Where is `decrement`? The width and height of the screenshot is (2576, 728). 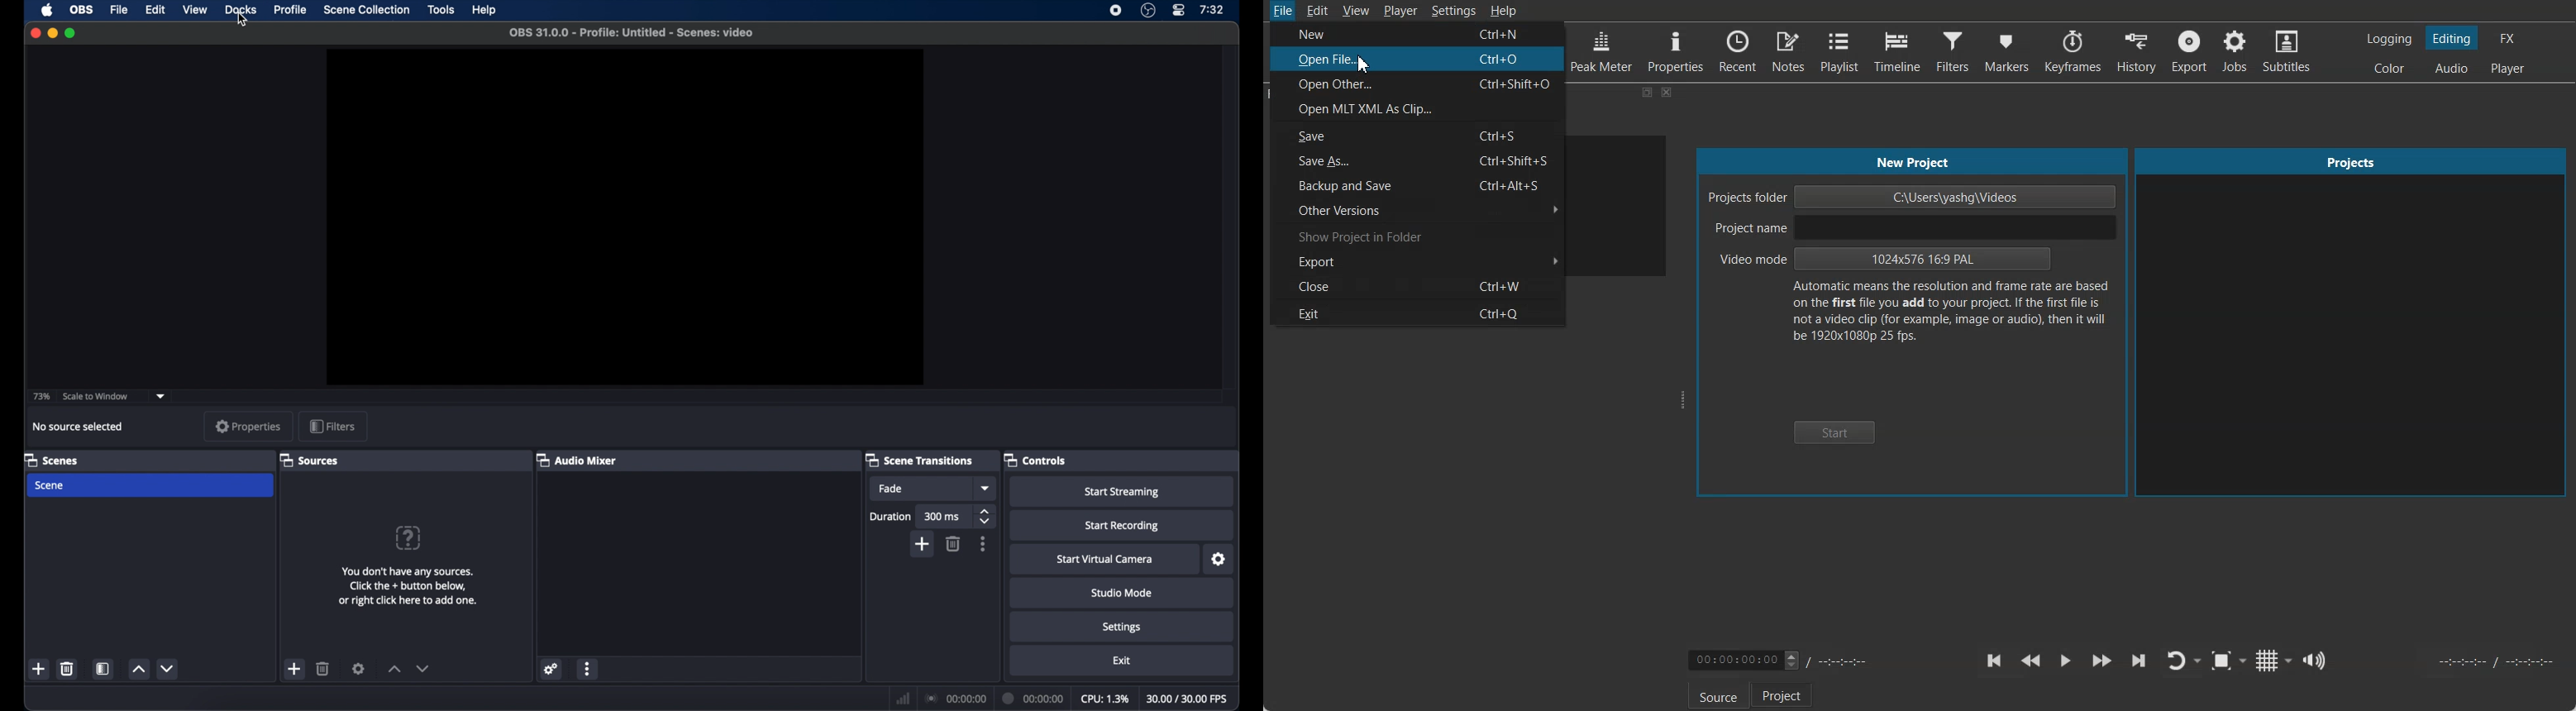 decrement is located at coordinates (167, 668).